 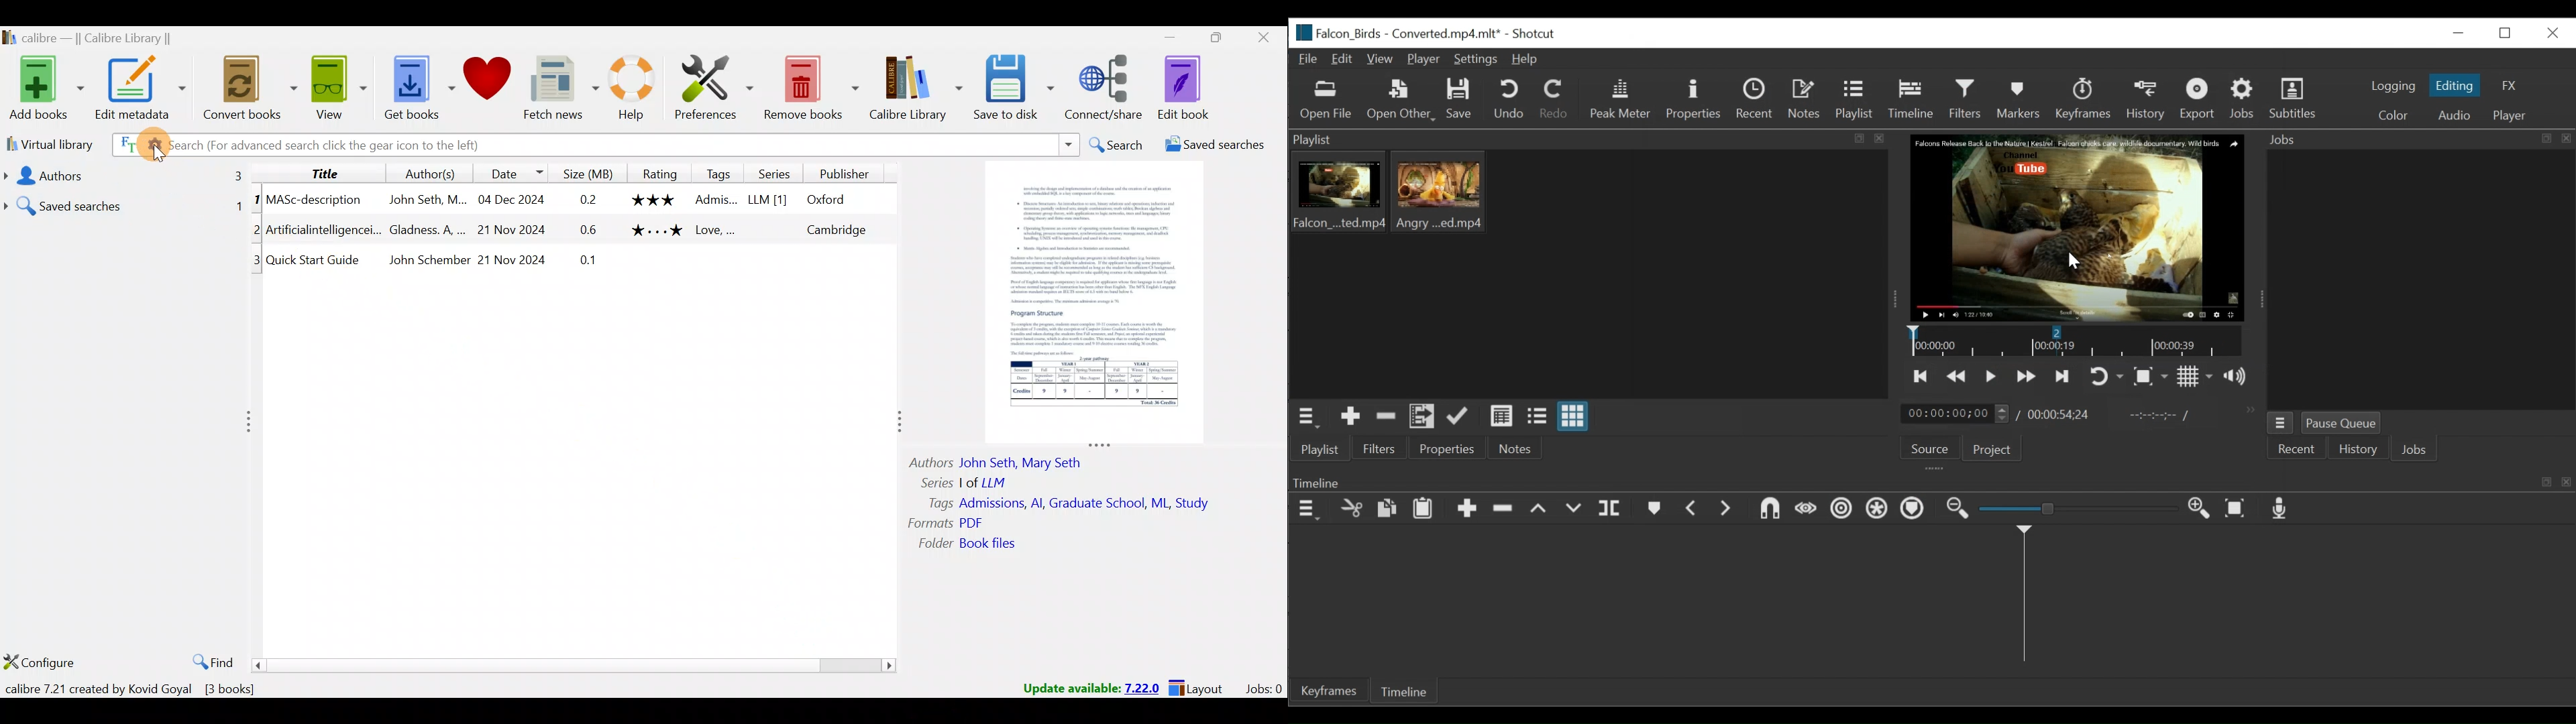 I want to click on Undo, so click(x=1508, y=99).